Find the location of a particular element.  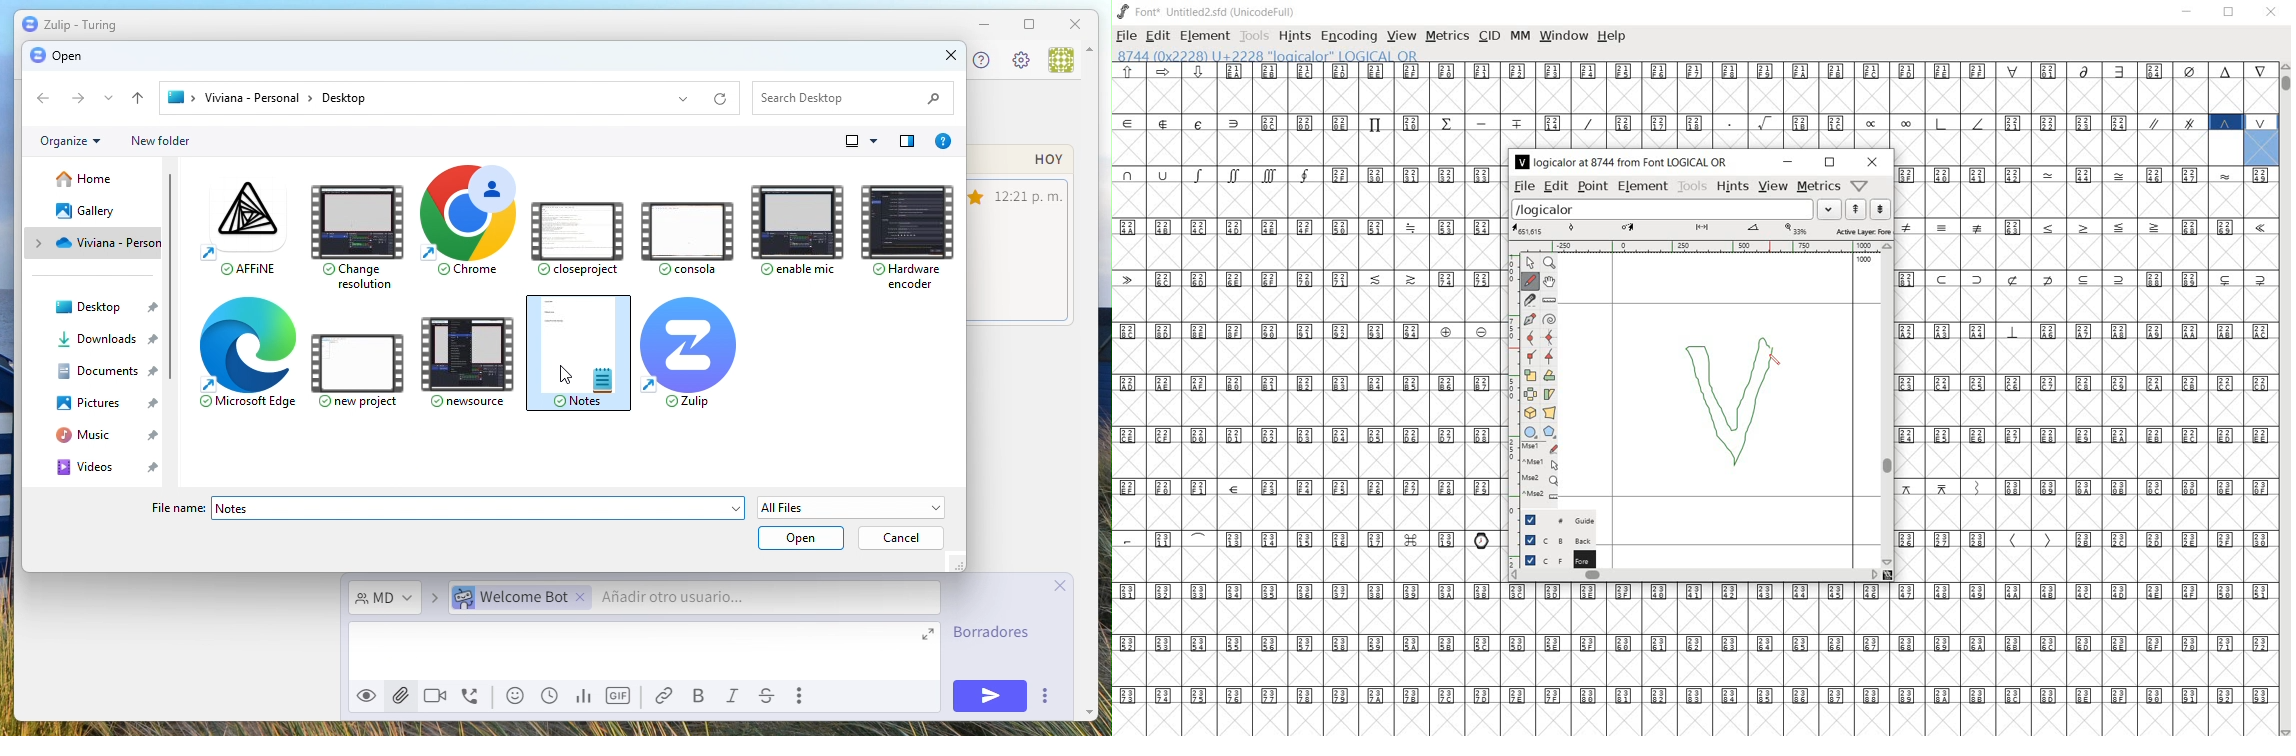

scroll by hand is located at coordinates (1549, 282).